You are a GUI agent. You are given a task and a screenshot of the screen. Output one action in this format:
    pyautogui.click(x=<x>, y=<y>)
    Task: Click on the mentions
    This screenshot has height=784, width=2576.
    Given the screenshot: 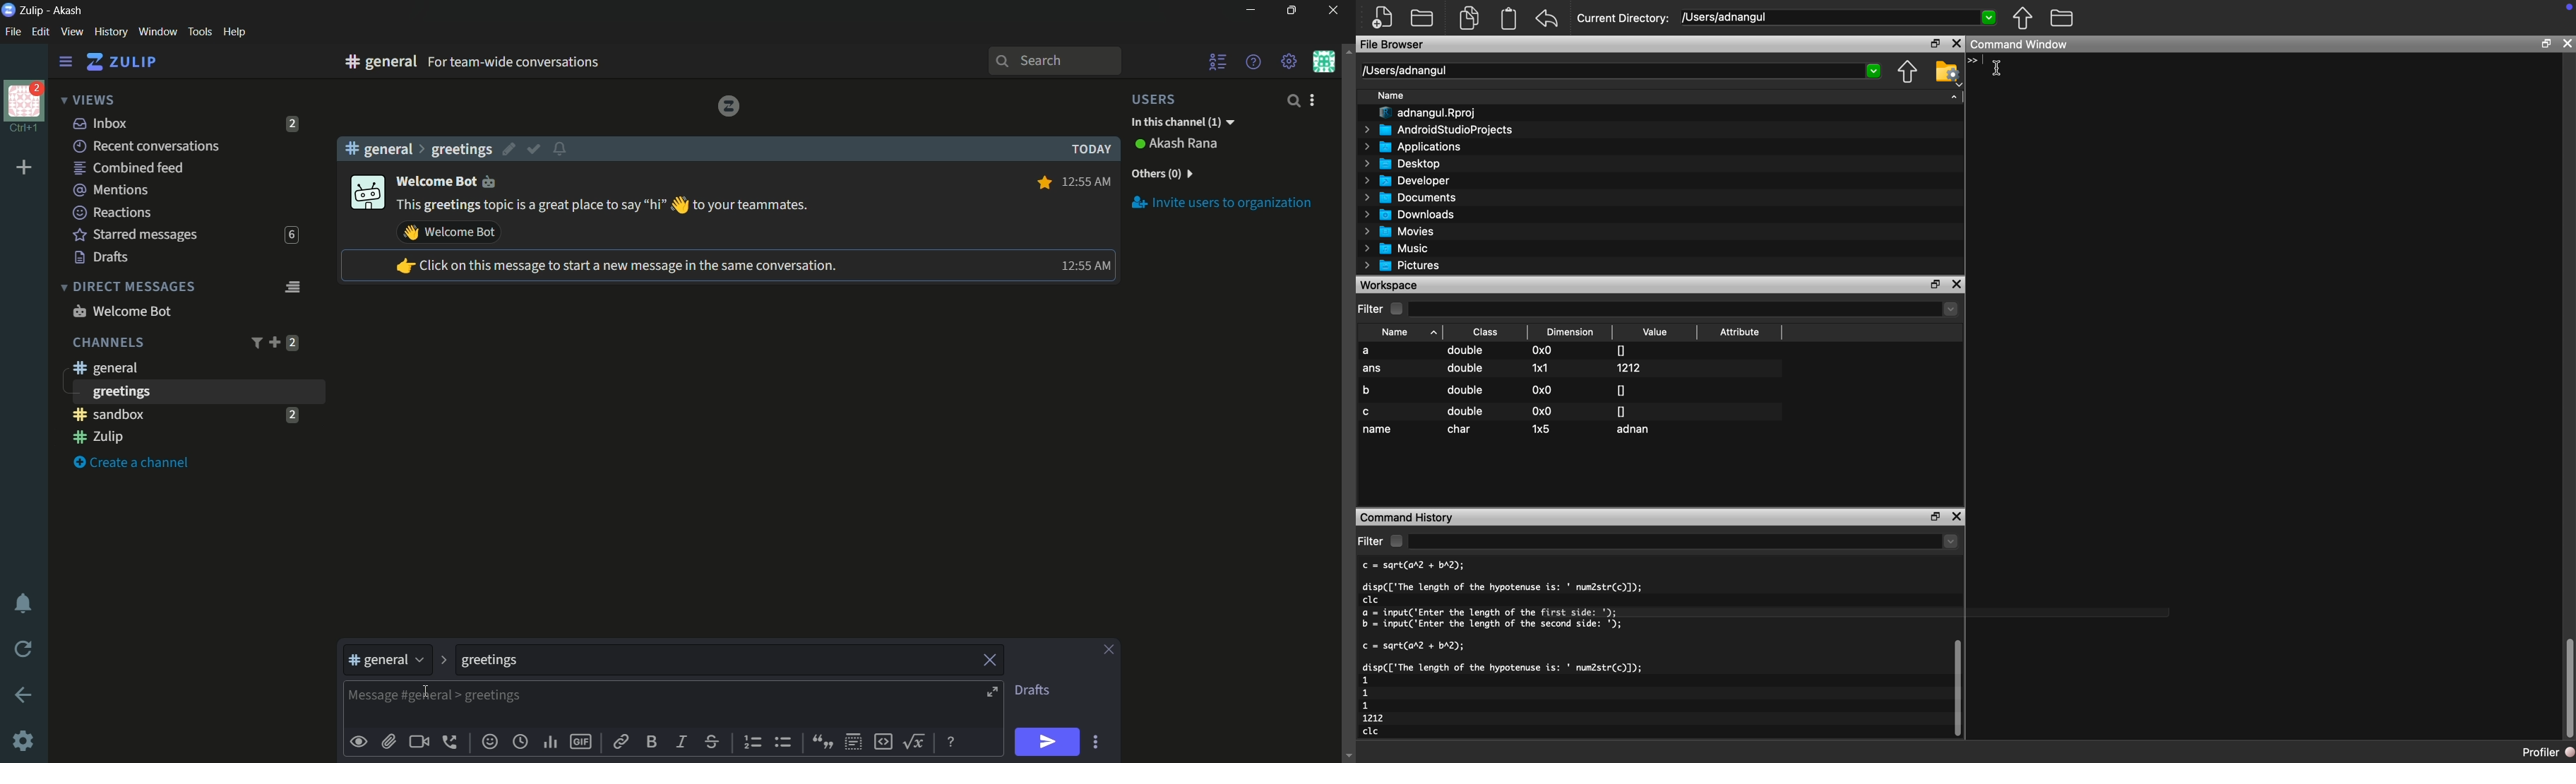 What is the action you would take?
    pyautogui.click(x=113, y=191)
    